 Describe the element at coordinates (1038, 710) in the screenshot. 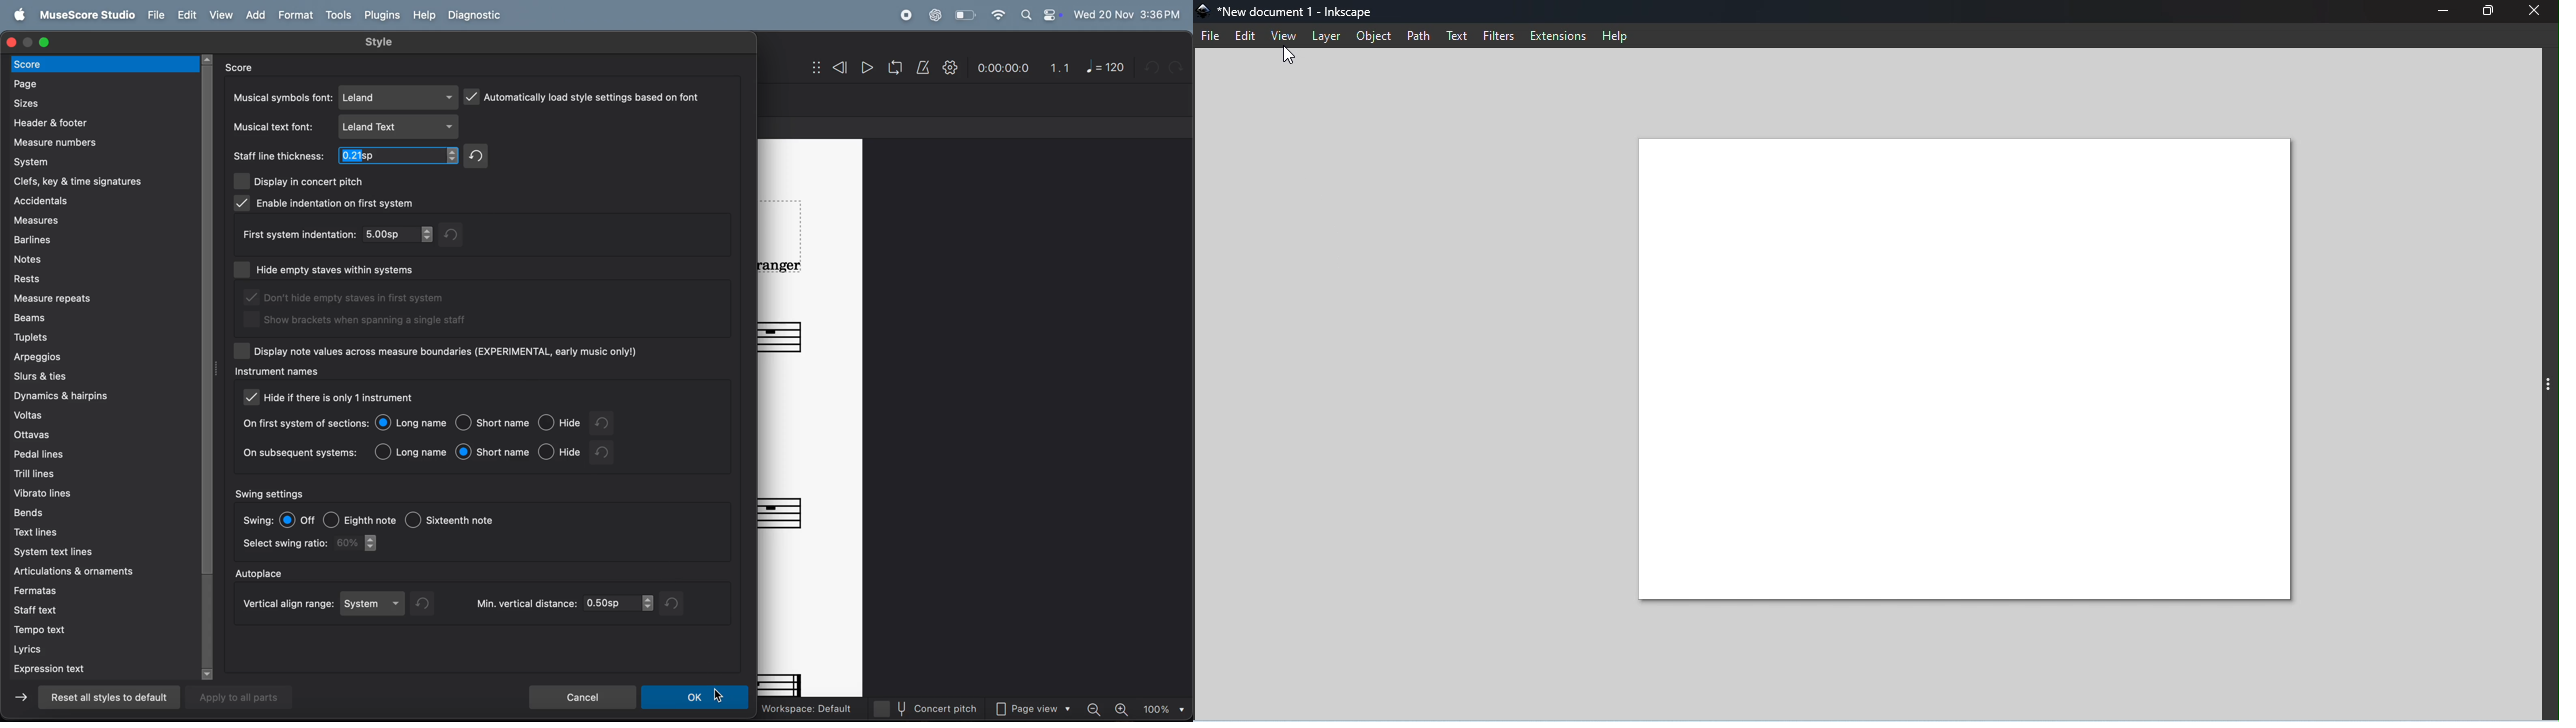

I see `page view` at that location.